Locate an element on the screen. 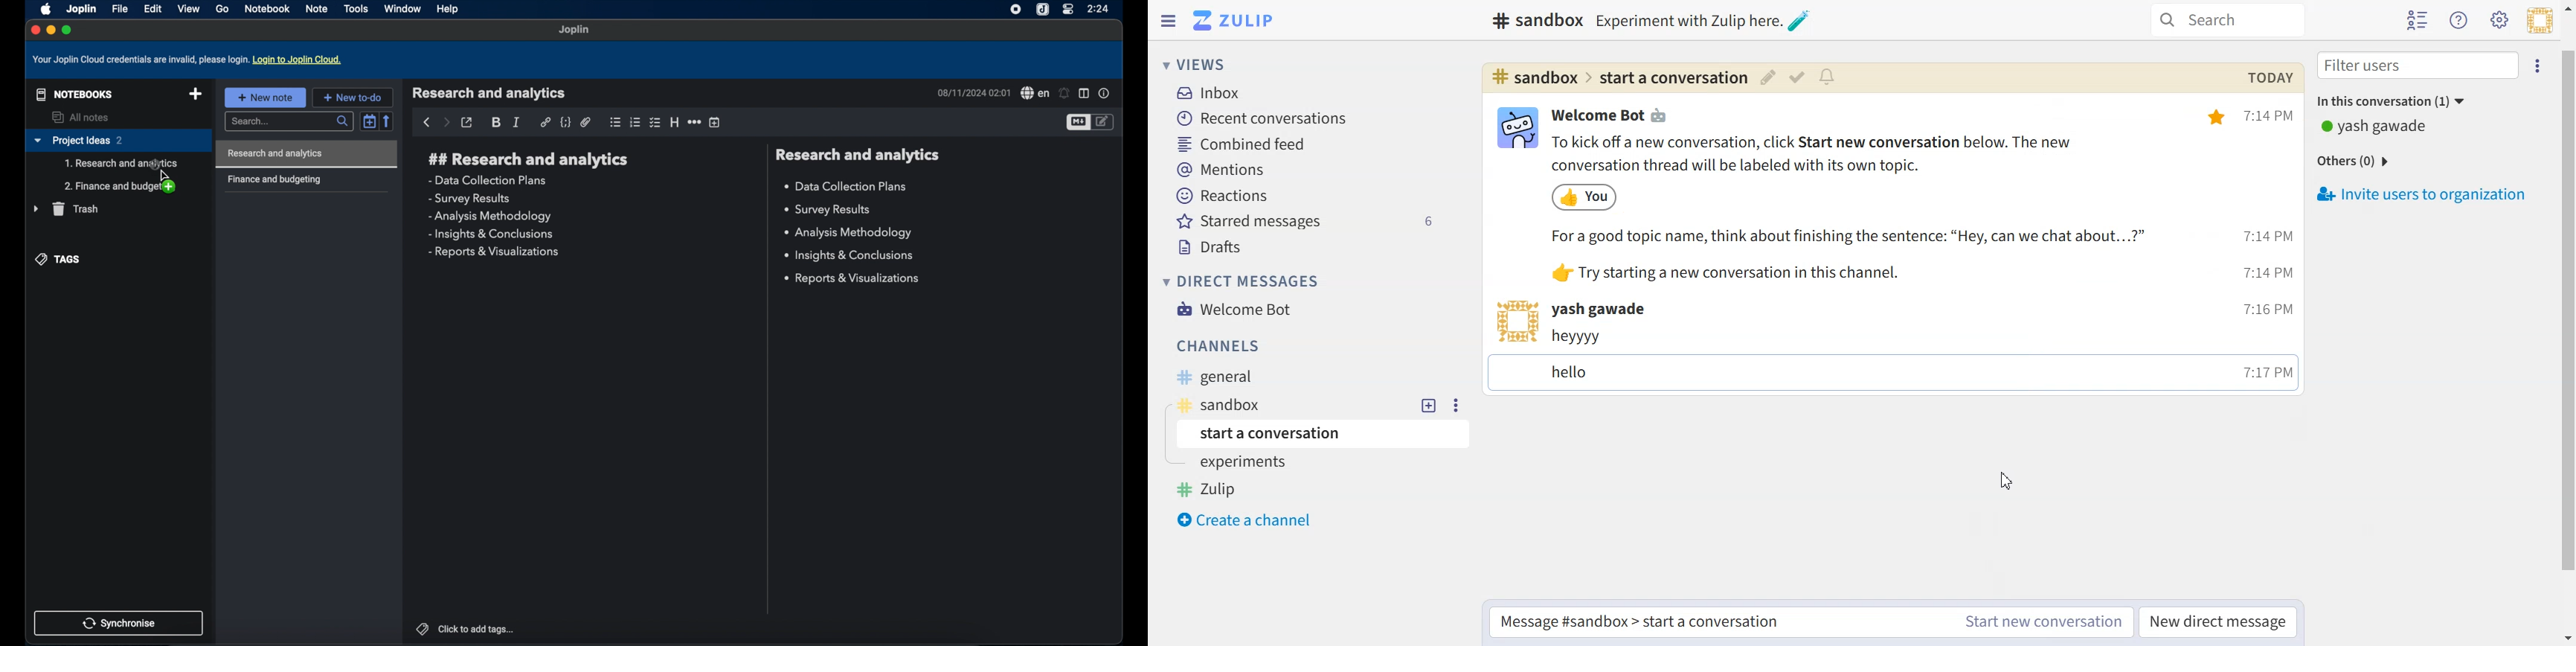 This screenshot has height=672, width=2576. survey results is located at coordinates (469, 199).